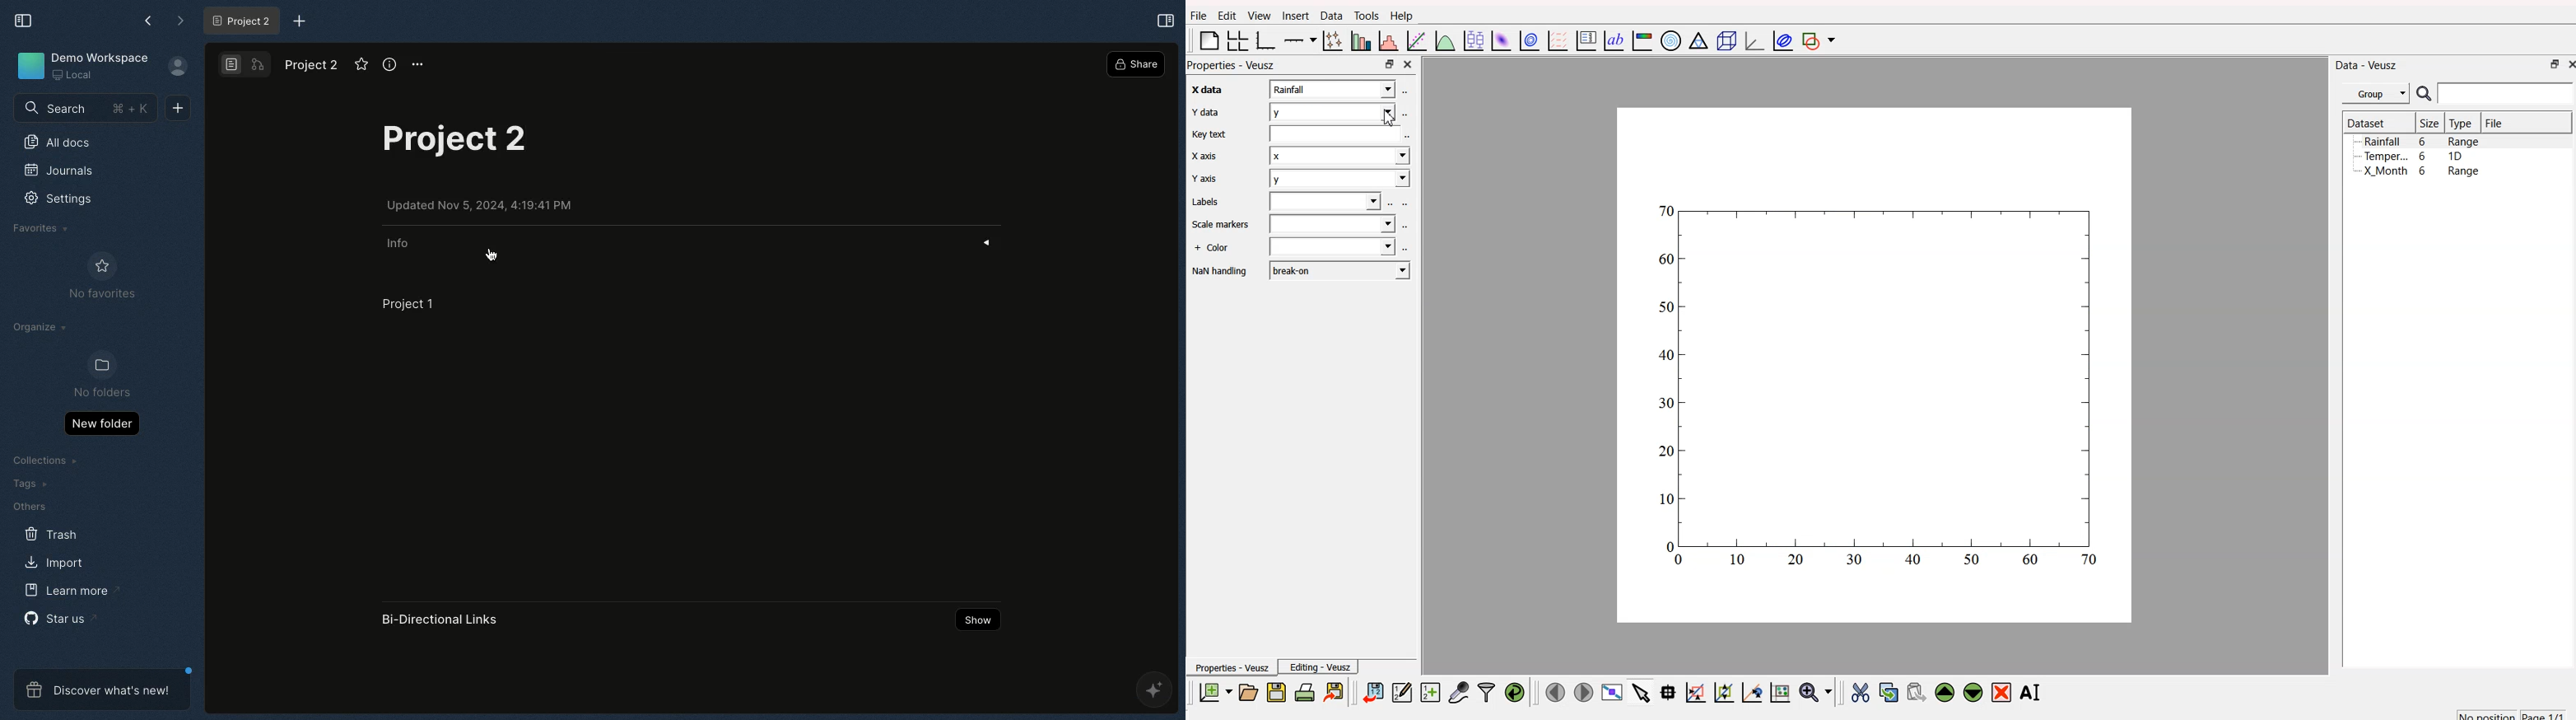  Describe the element at coordinates (100, 425) in the screenshot. I see `New folder` at that location.